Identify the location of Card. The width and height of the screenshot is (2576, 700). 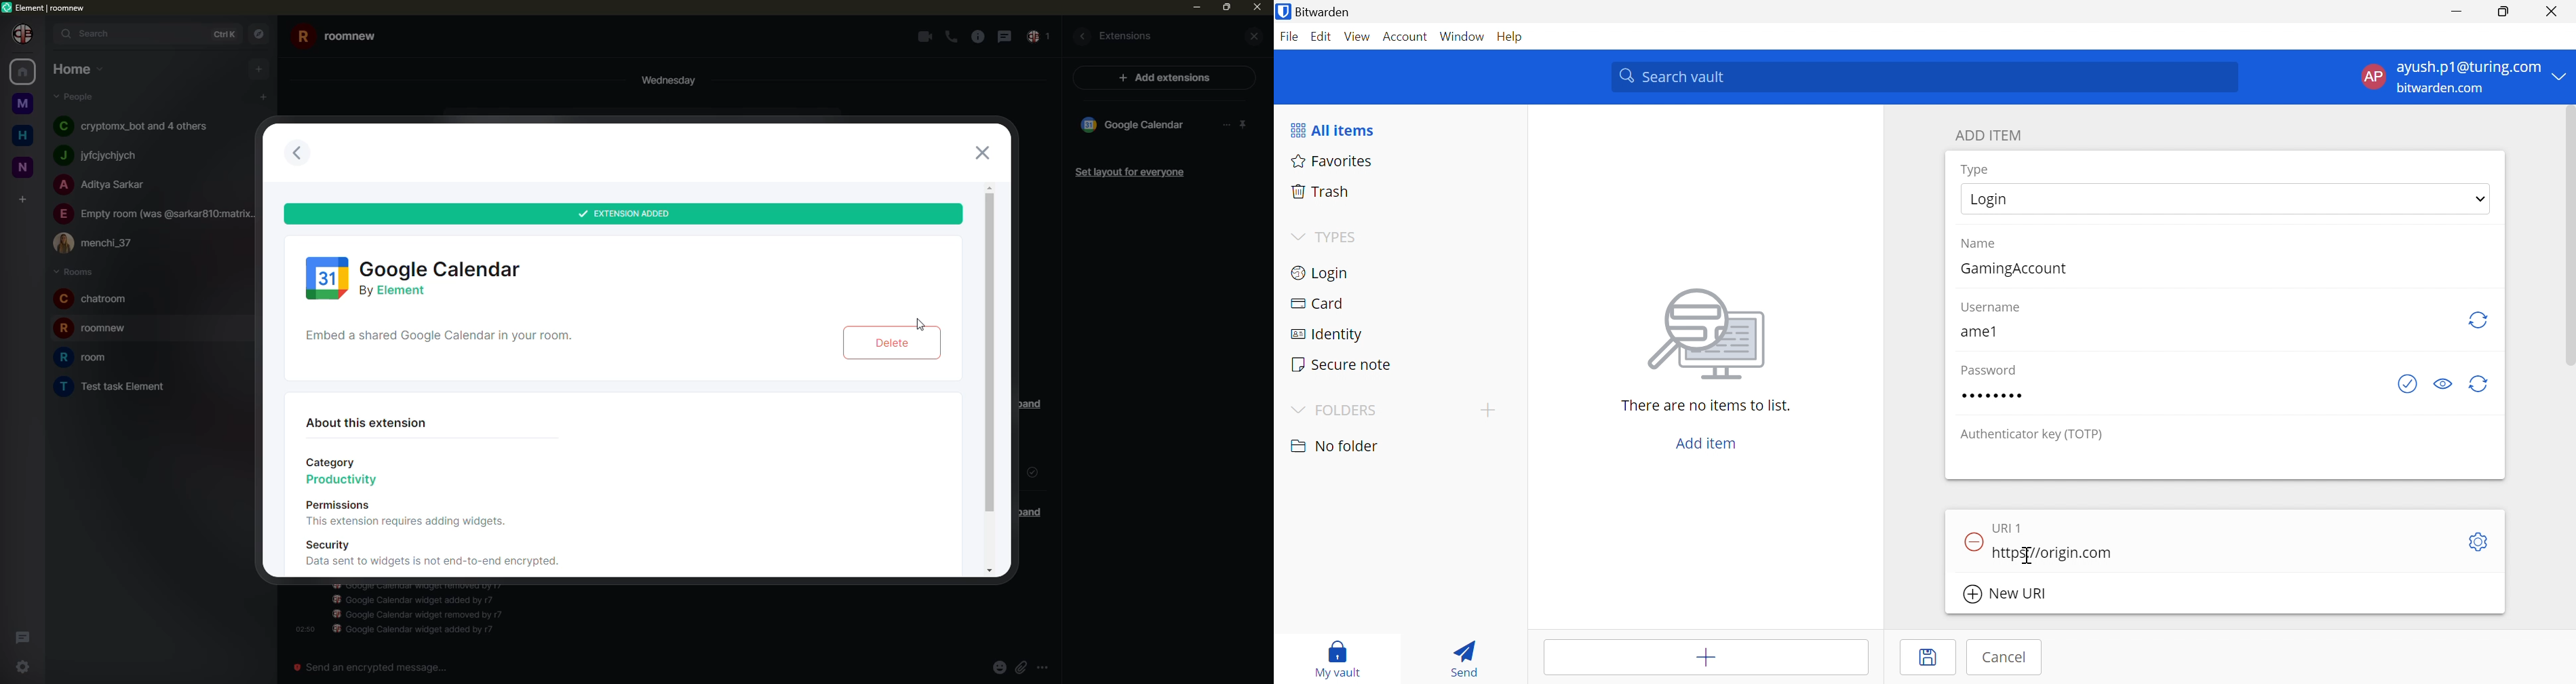
(1319, 305).